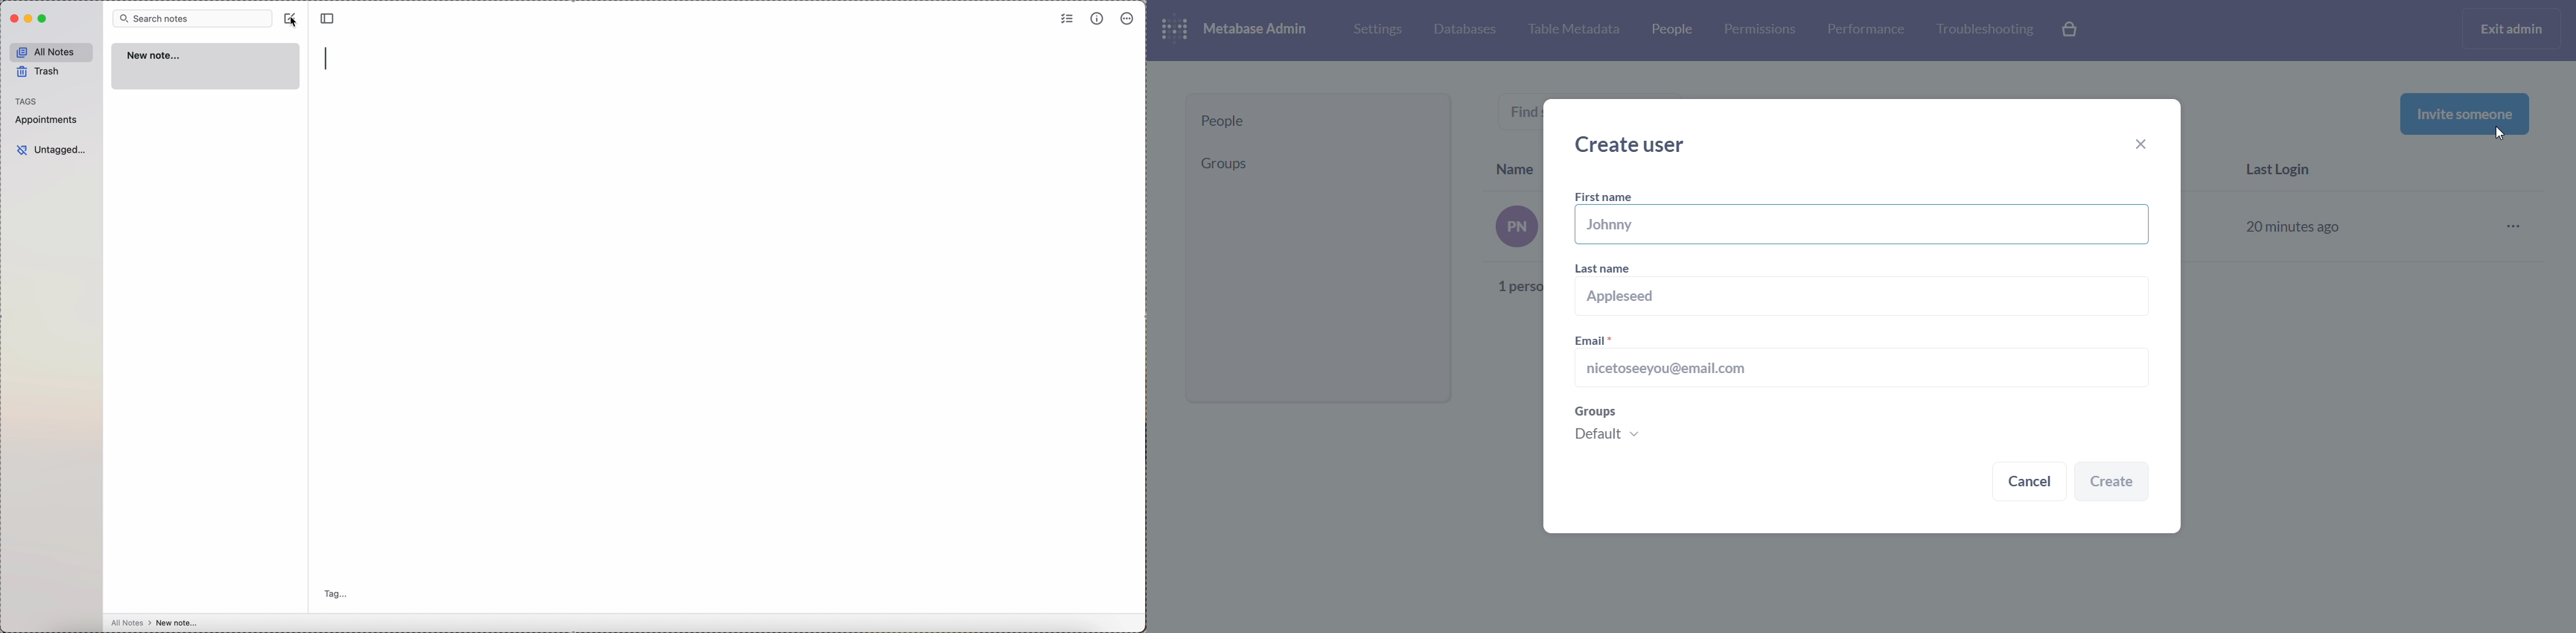 This screenshot has height=644, width=2576. I want to click on tags, so click(30, 100).